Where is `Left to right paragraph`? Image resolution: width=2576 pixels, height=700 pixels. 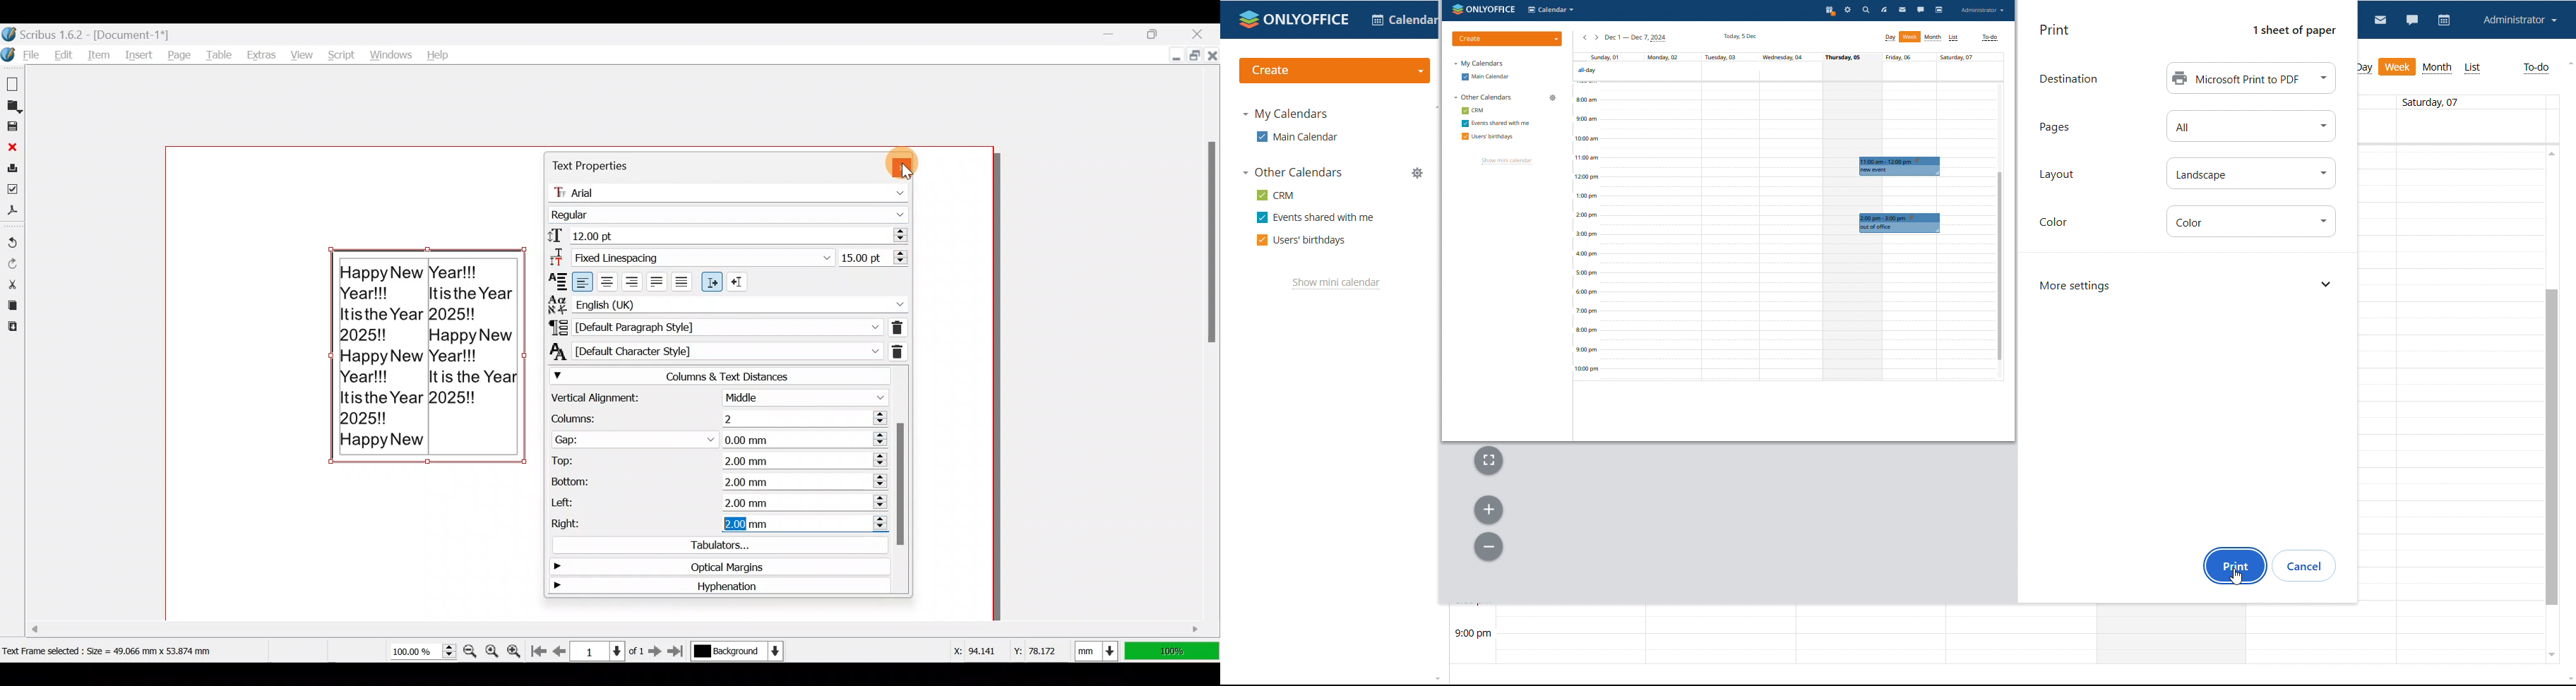
Left to right paragraph is located at coordinates (712, 282).